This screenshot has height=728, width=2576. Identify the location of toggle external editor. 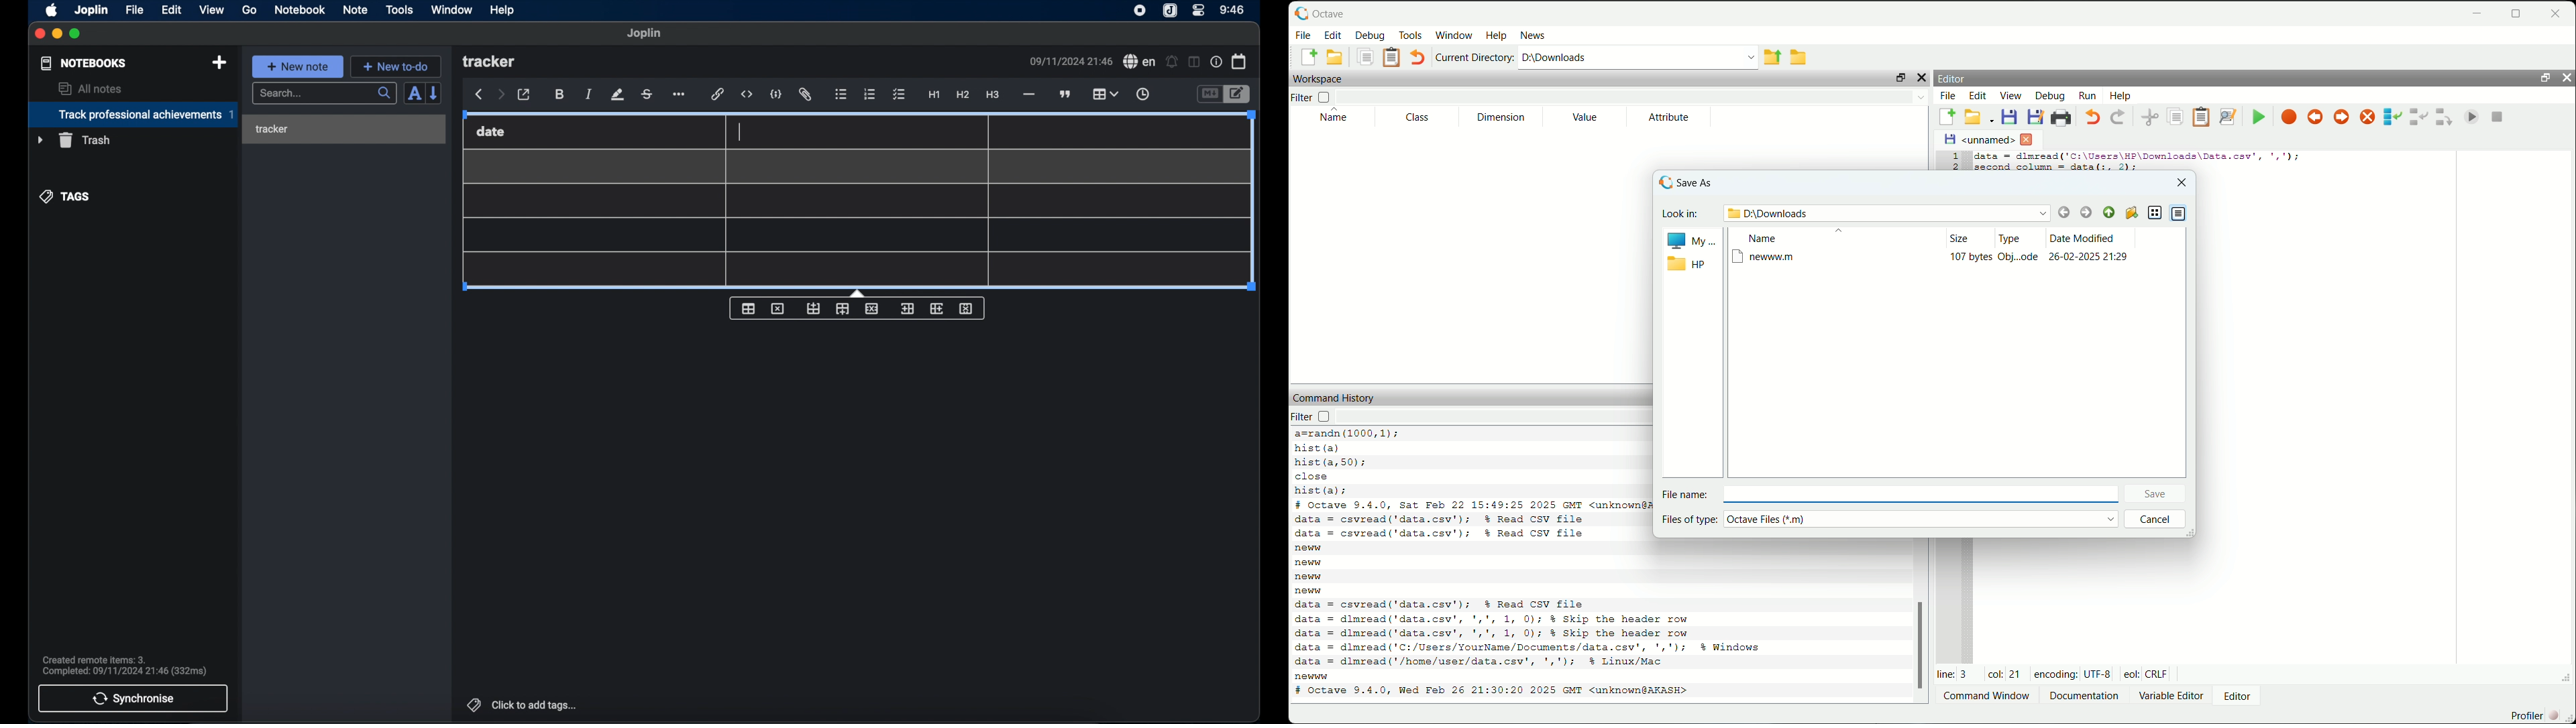
(524, 95).